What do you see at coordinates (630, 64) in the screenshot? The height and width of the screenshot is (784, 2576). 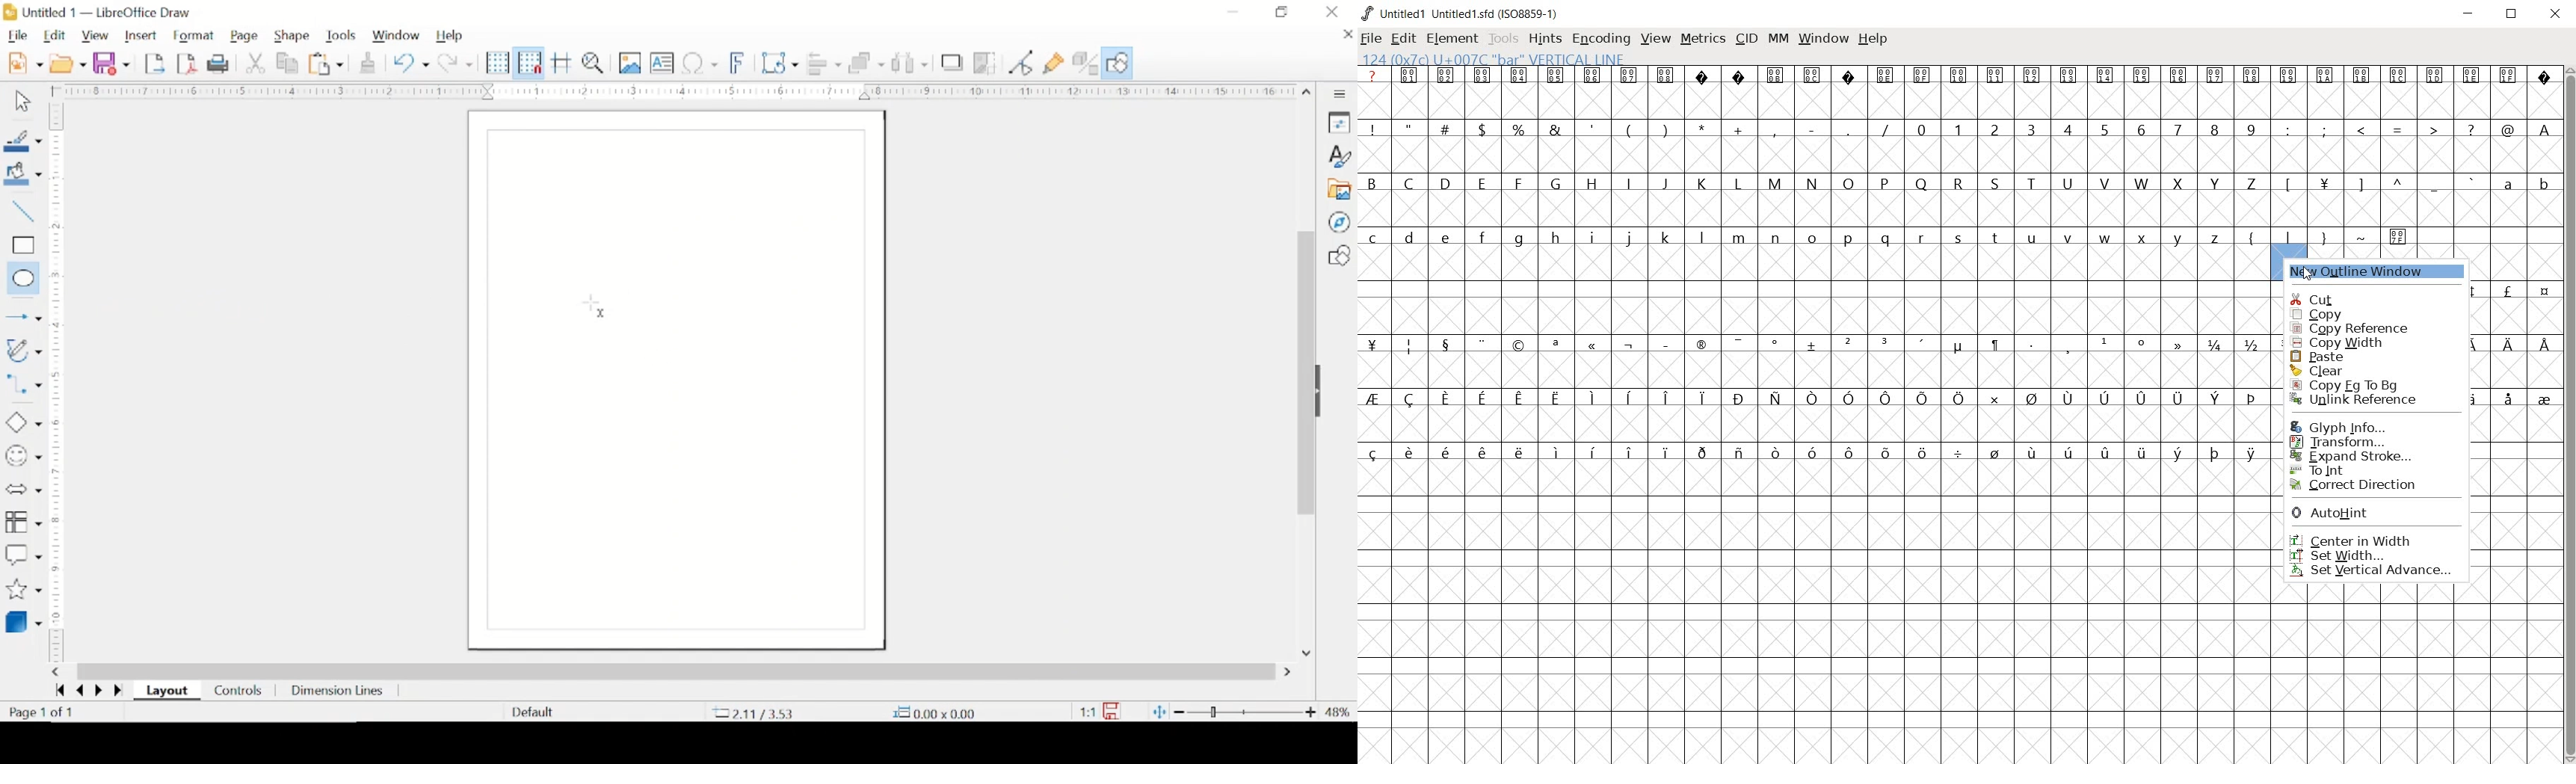 I see `insert image` at bounding box center [630, 64].